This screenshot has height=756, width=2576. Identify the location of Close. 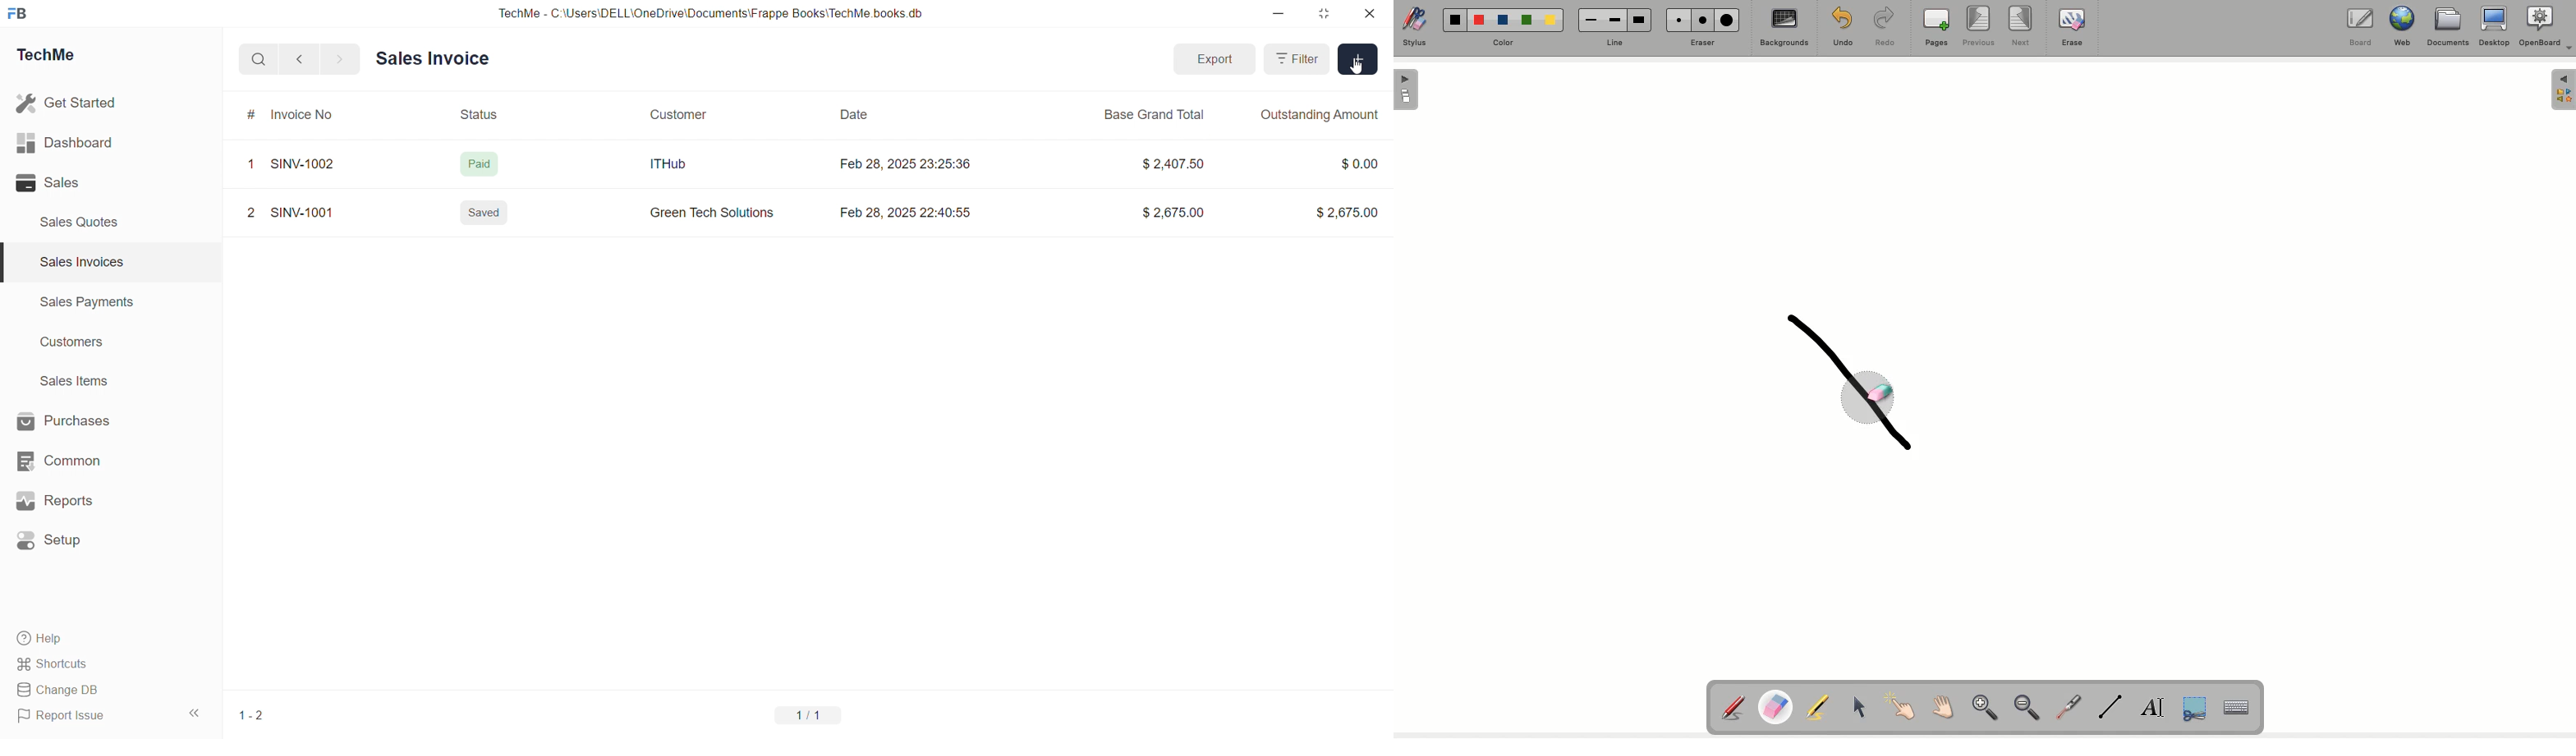
(1374, 17).